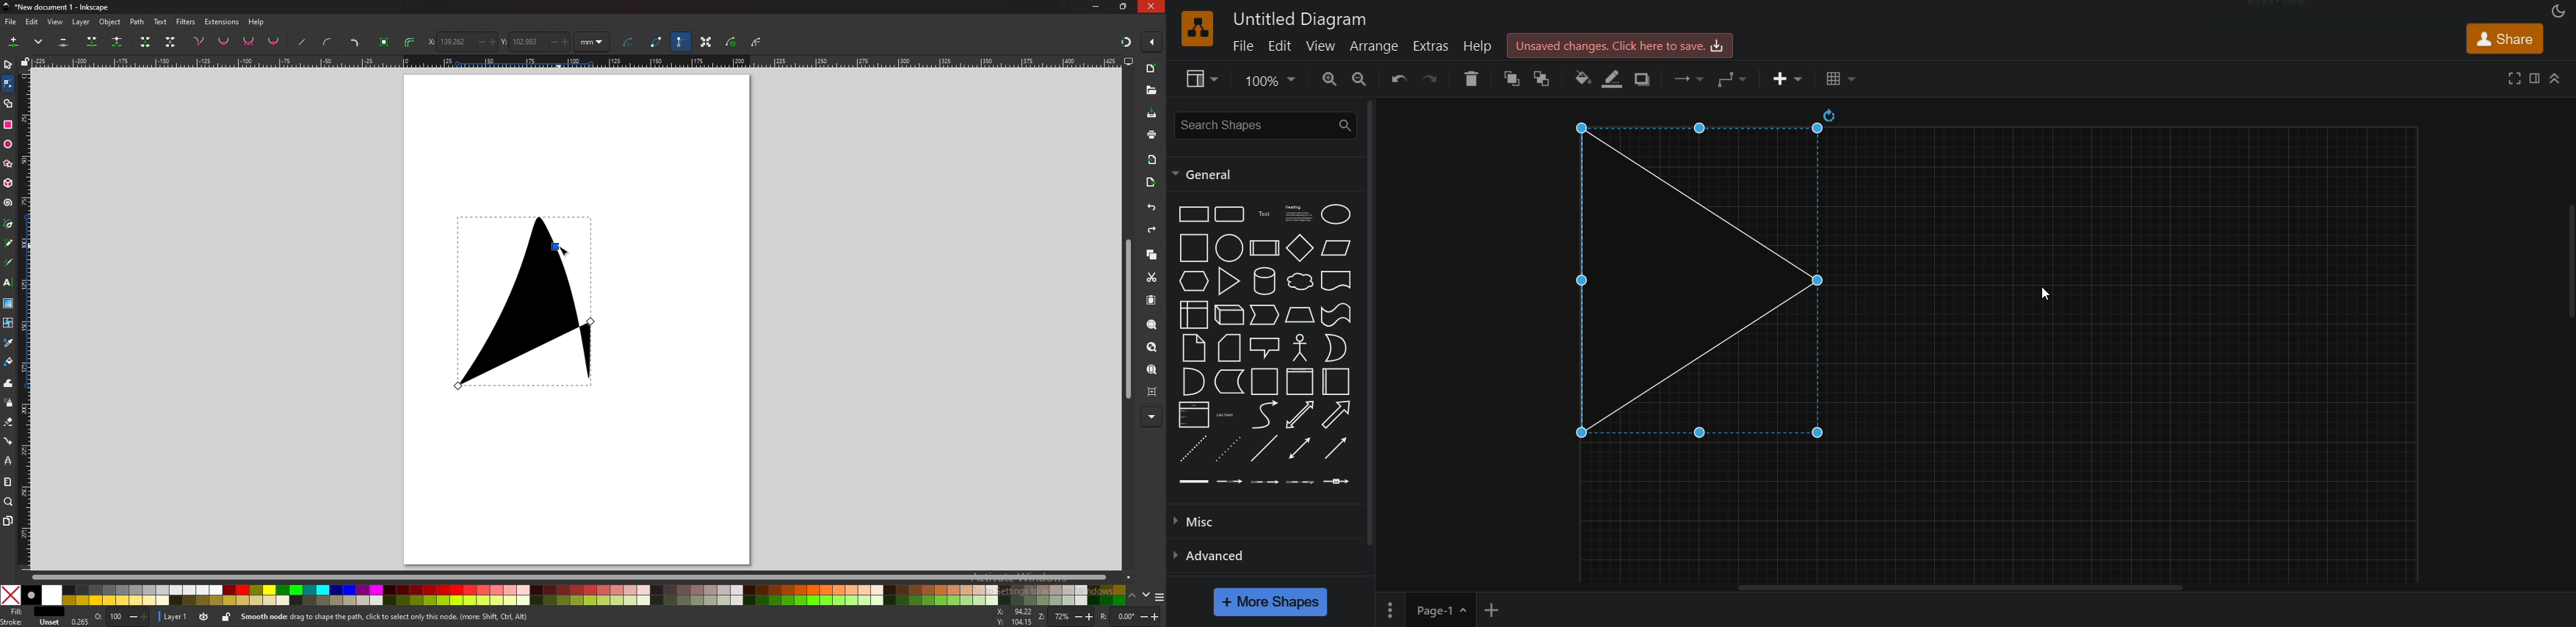  I want to click on step, so click(1265, 314).